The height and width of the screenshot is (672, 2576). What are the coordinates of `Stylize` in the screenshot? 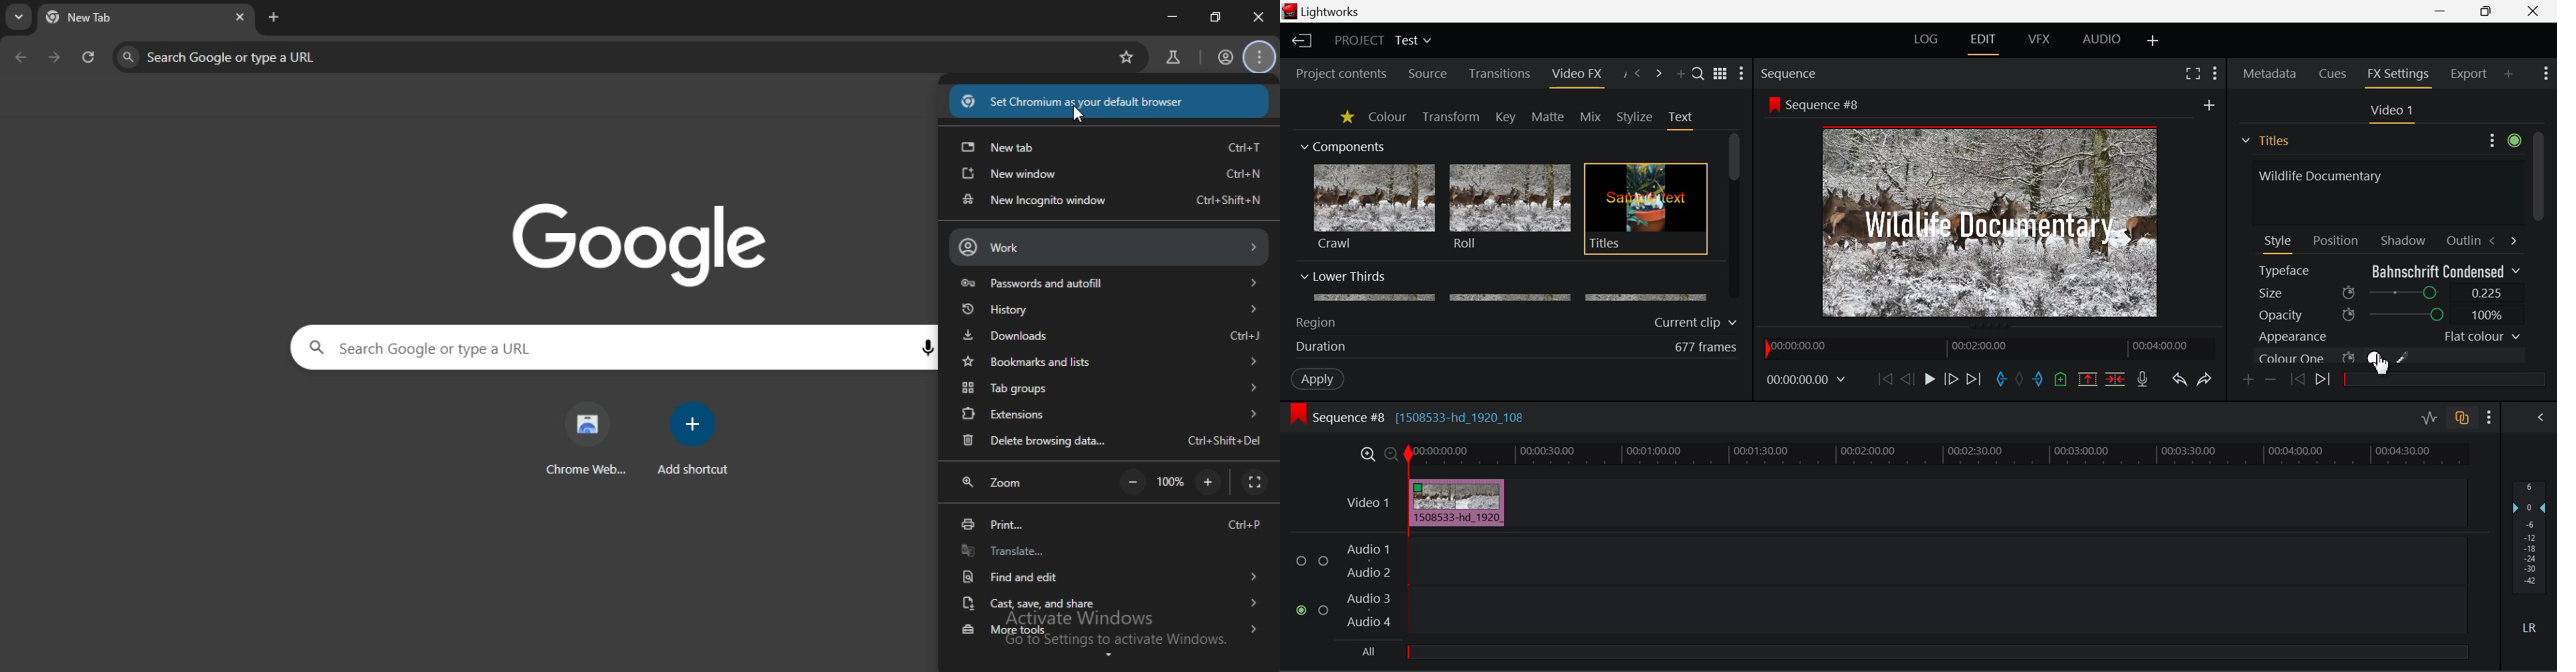 It's located at (1635, 117).